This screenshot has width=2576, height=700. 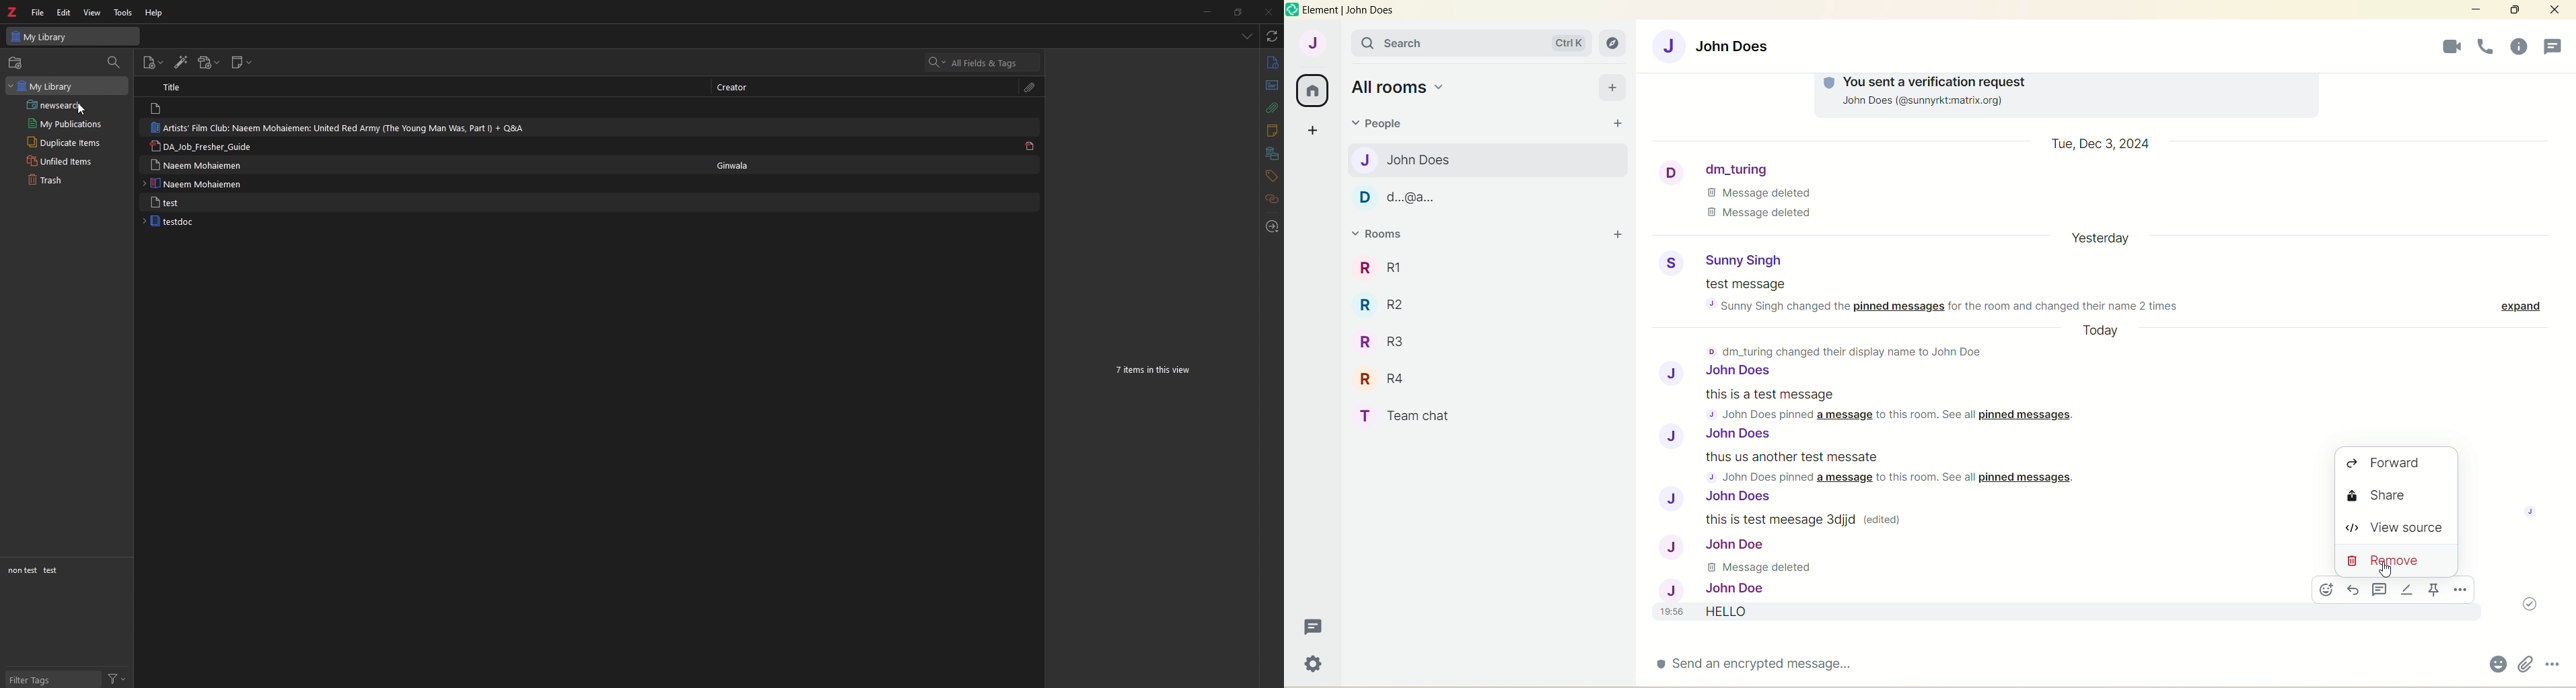 I want to click on this is test message Sdjjd (edited), so click(x=1810, y=518).